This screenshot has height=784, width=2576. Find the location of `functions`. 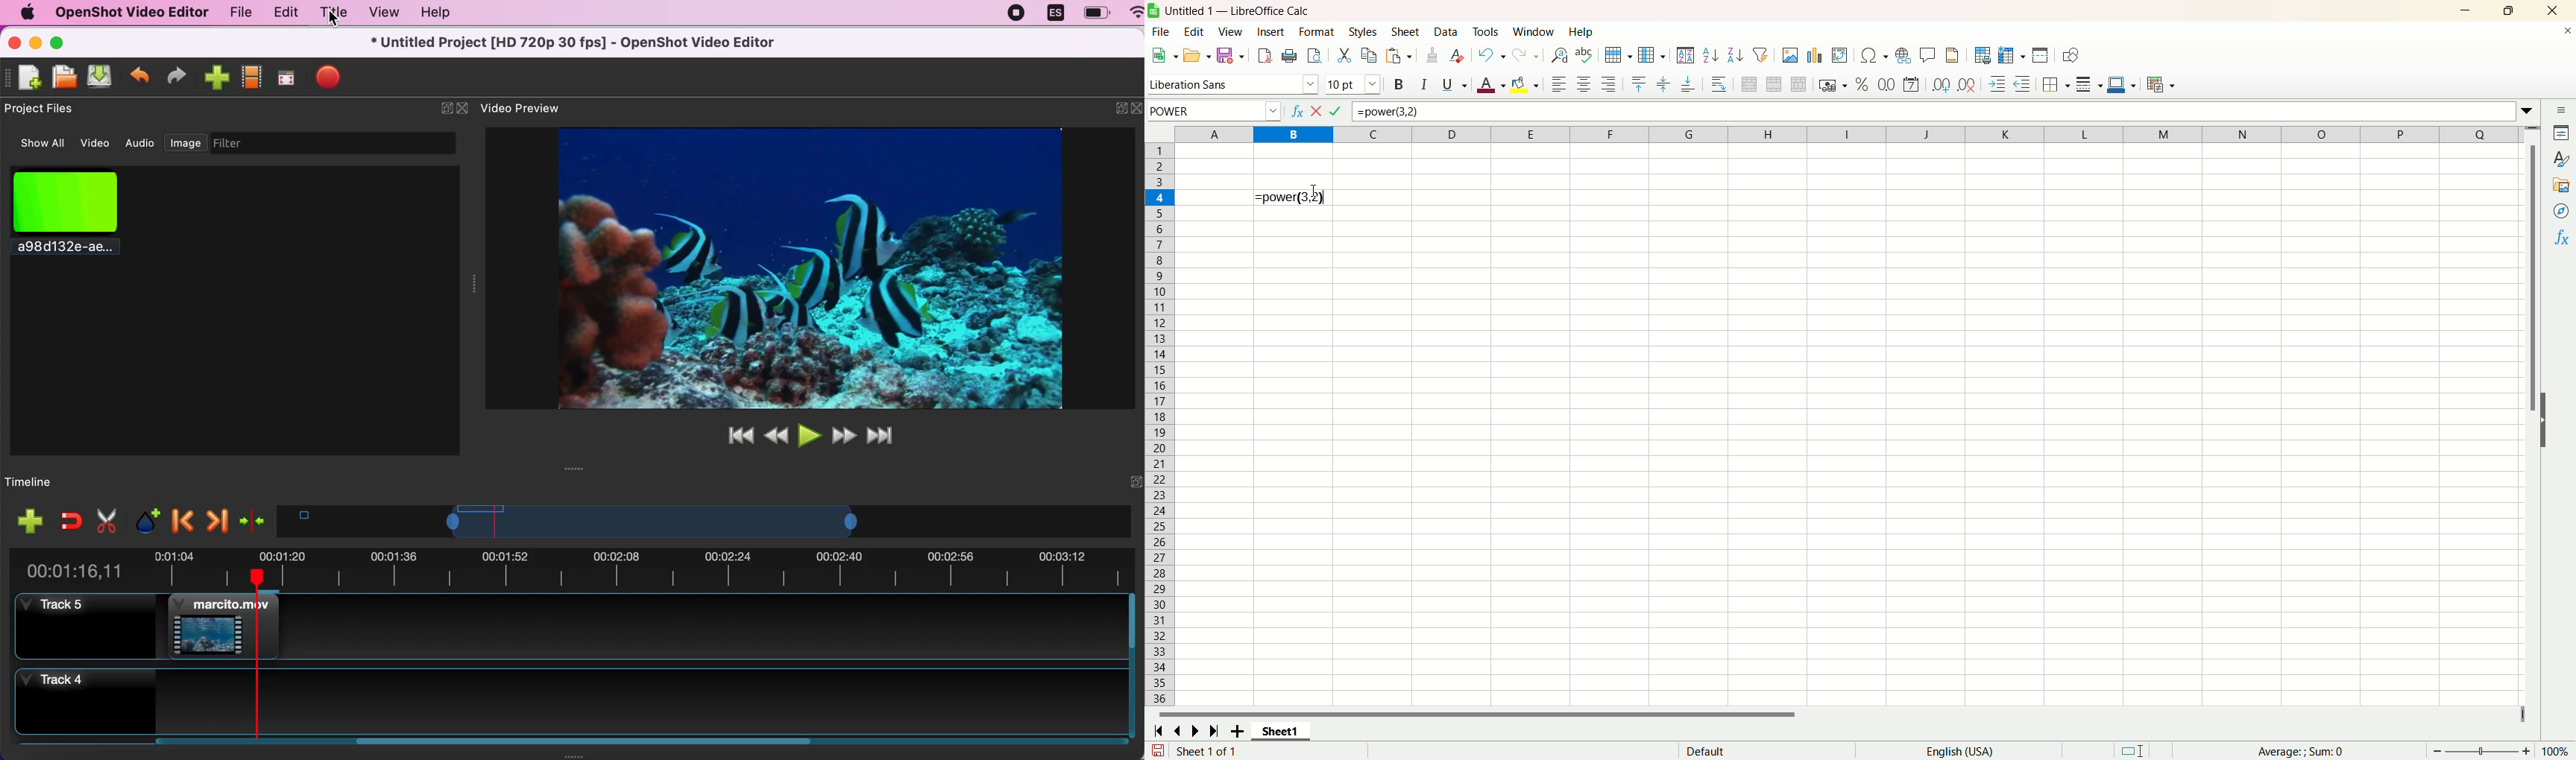

functions is located at coordinates (2309, 751).